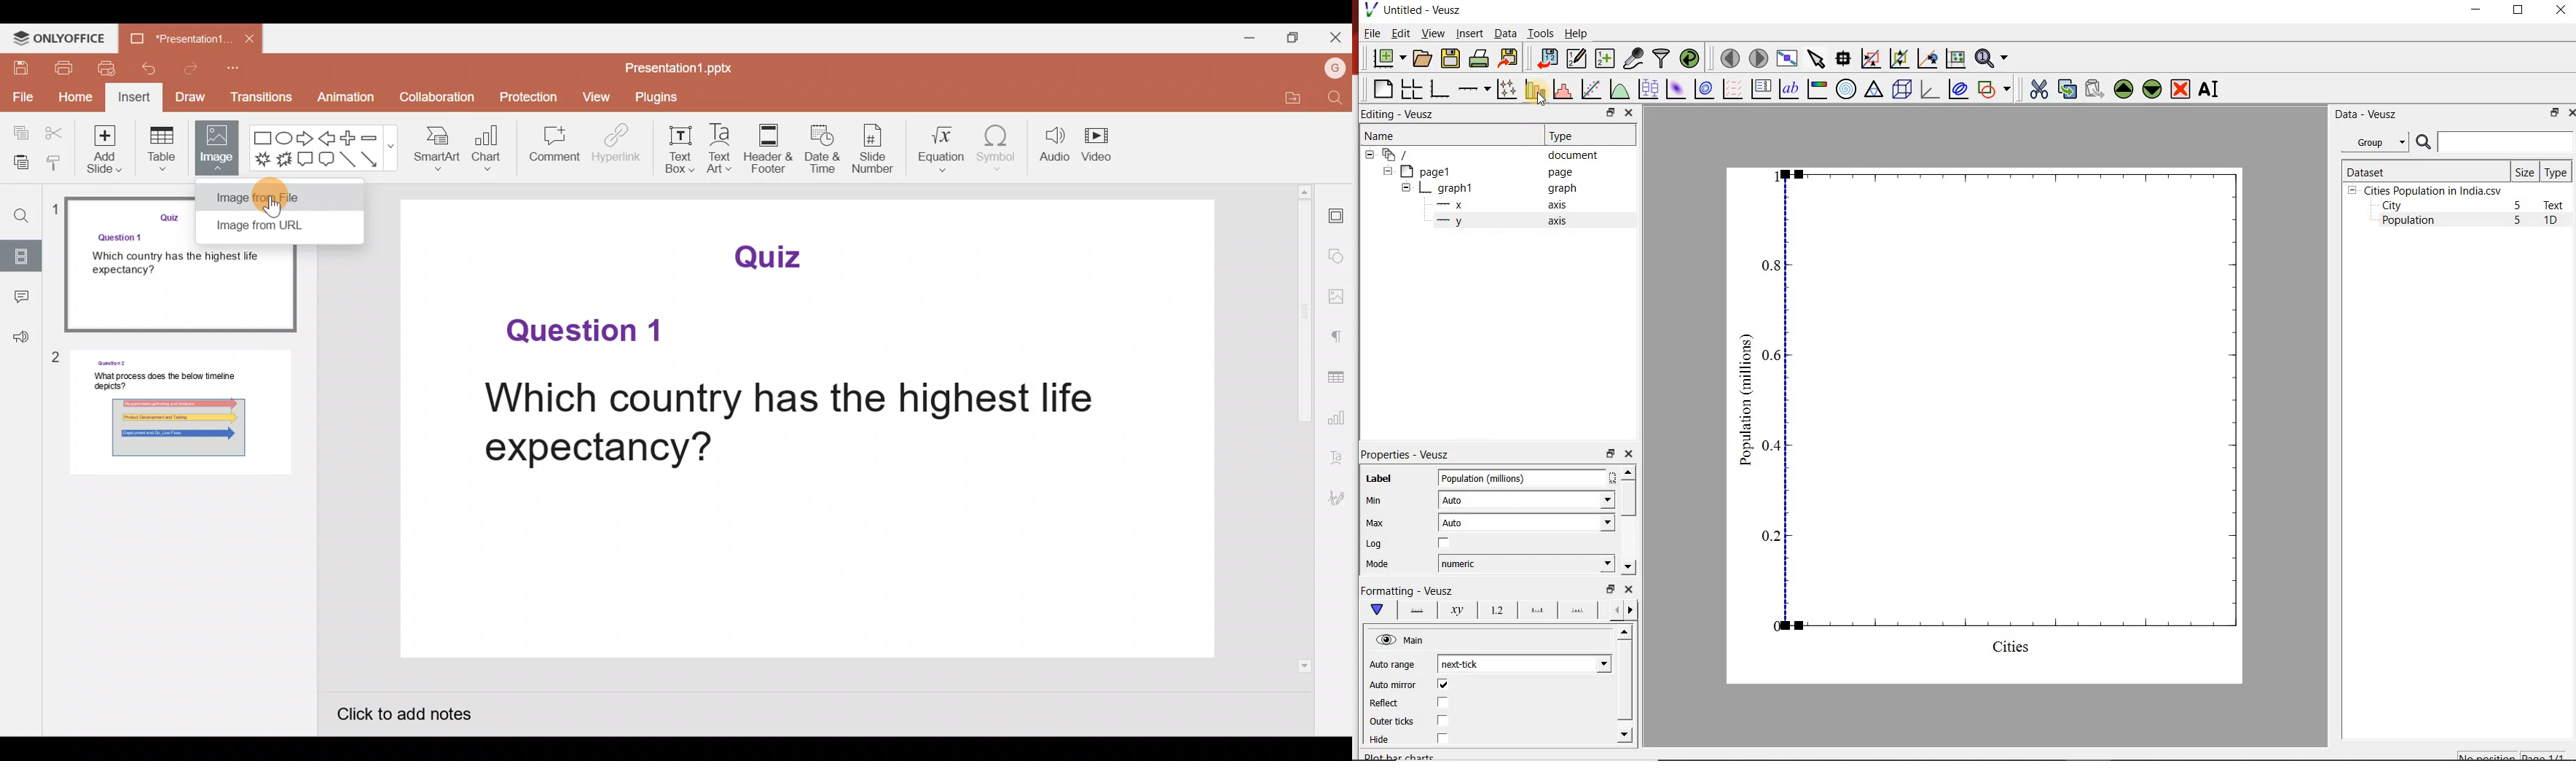 Image resolution: width=2576 pixels, height=784 pixels. I want to click on Feedback & support, so click(16, 338).